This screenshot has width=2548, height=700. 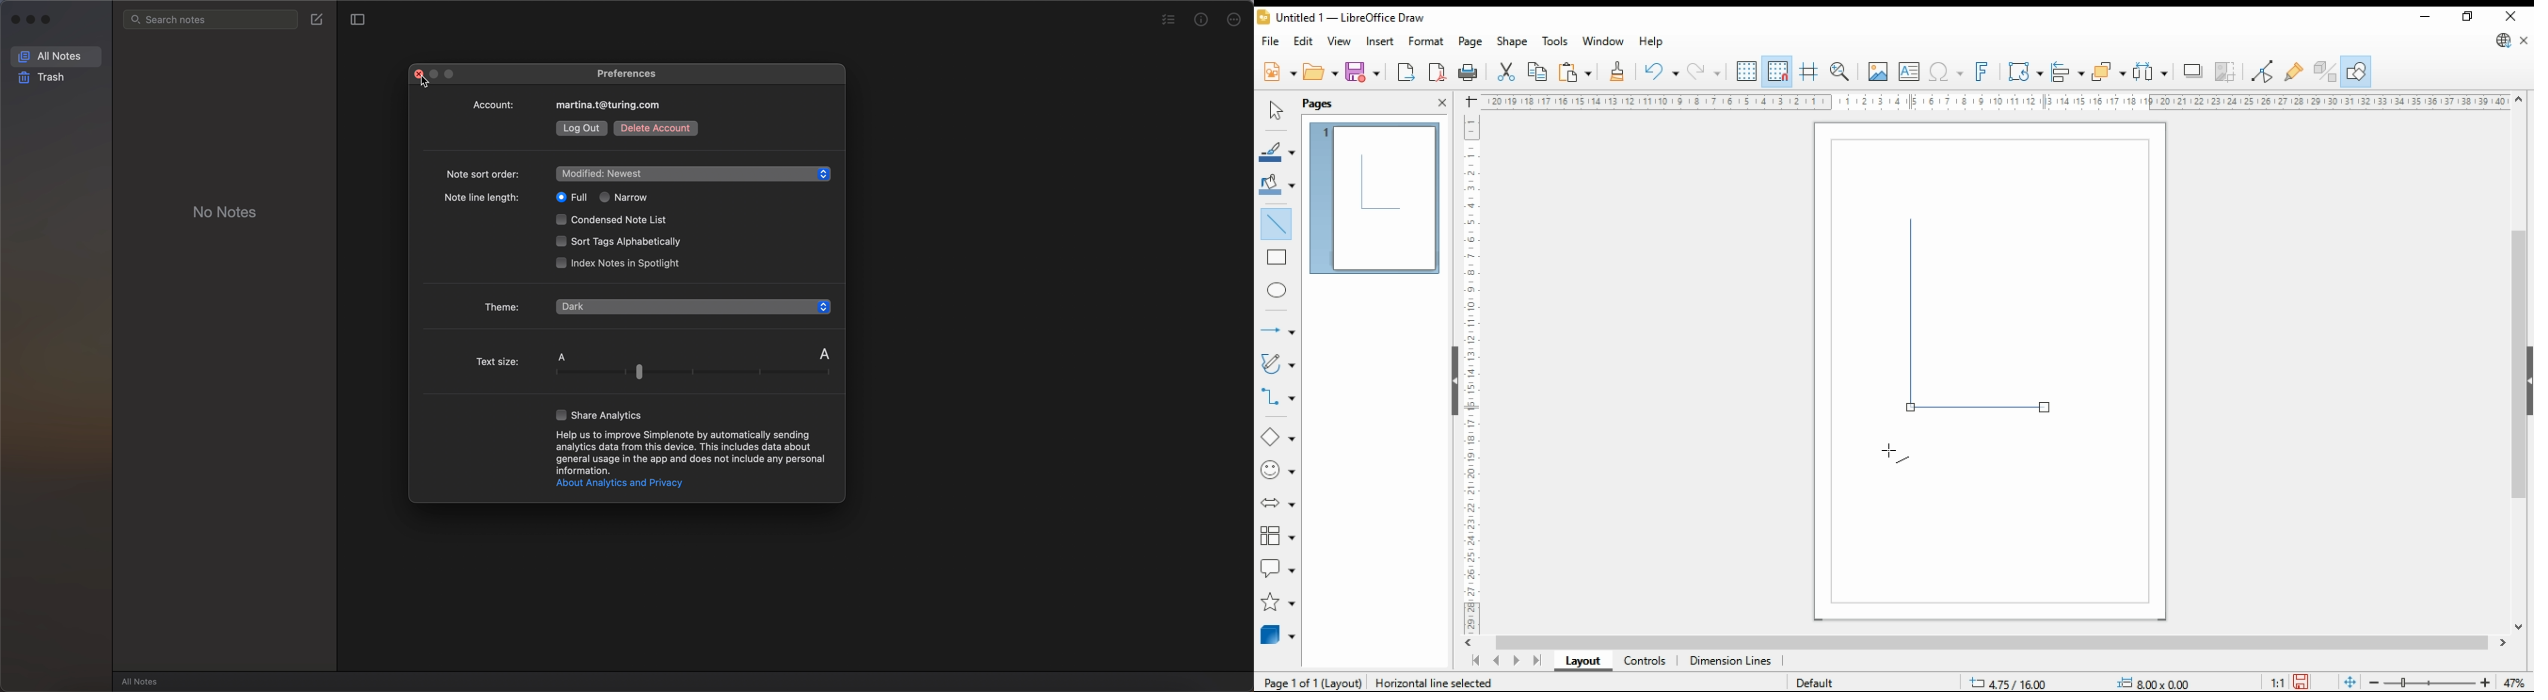 What do you see at coordinates (2519, 629) in the screenshot?
I see `move down` at bounding box center [2519, 629].